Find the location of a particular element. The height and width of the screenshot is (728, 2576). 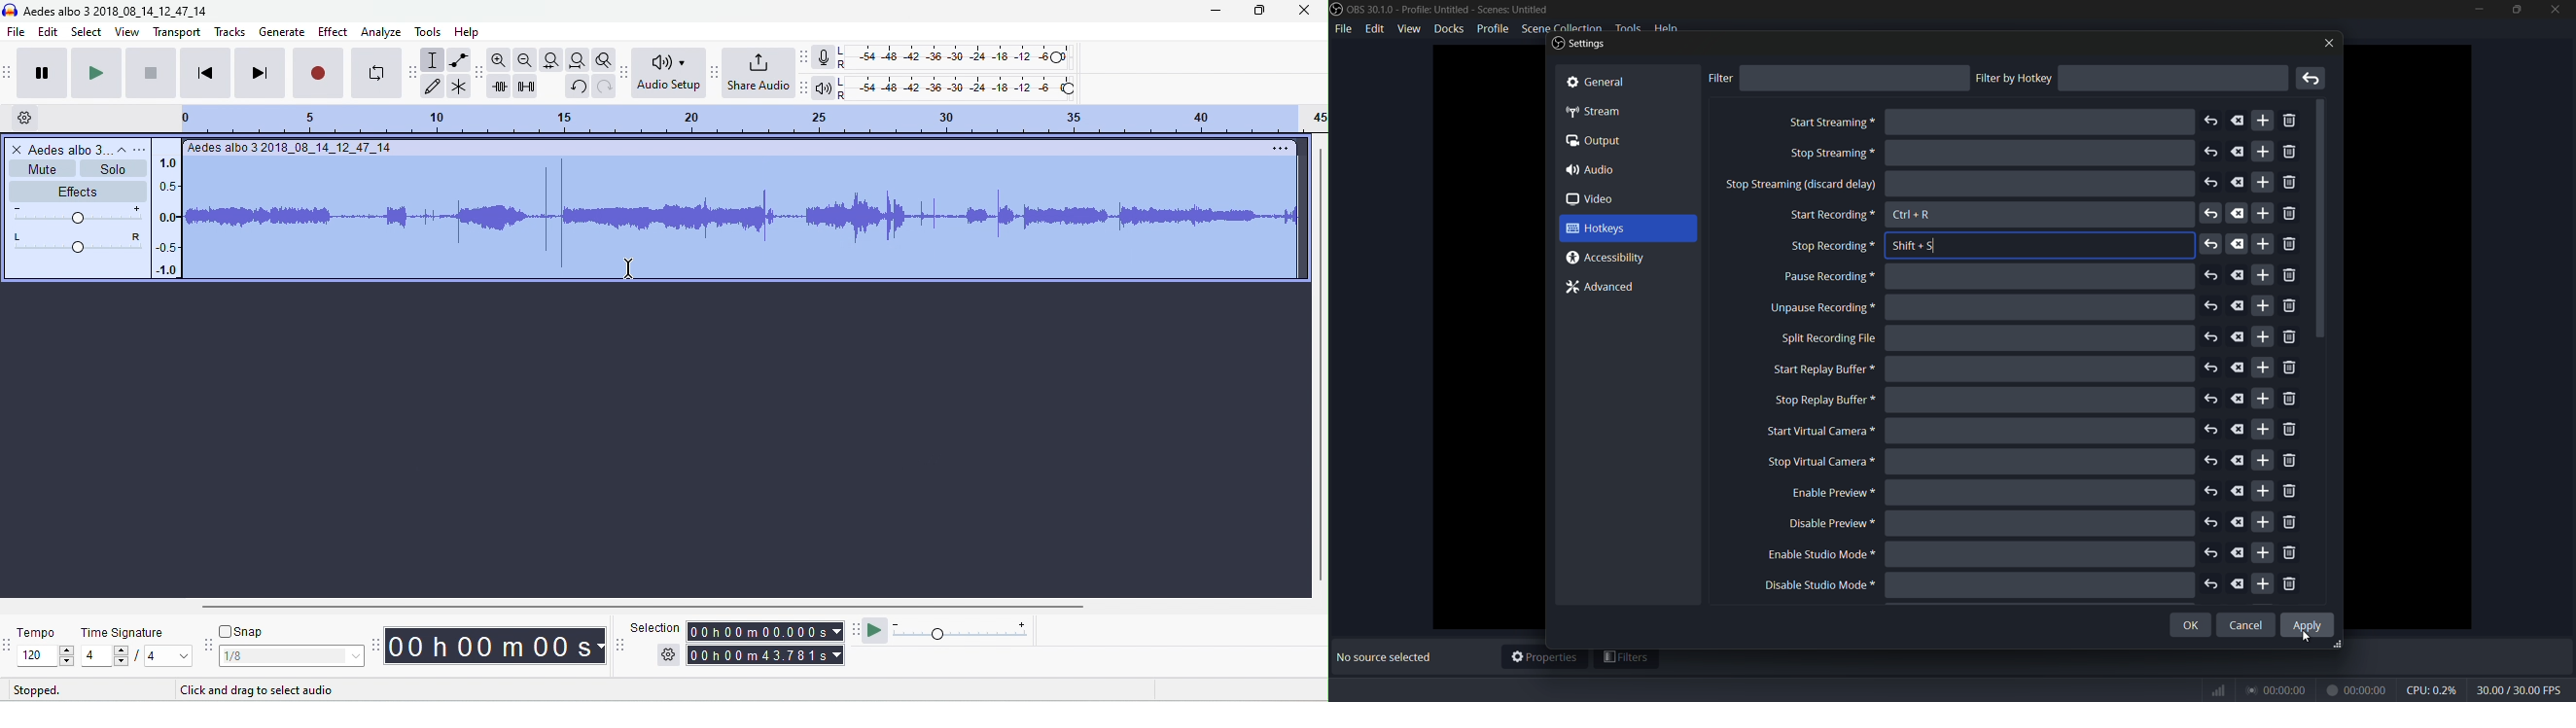

remove is located at coordinates (2291, 523).